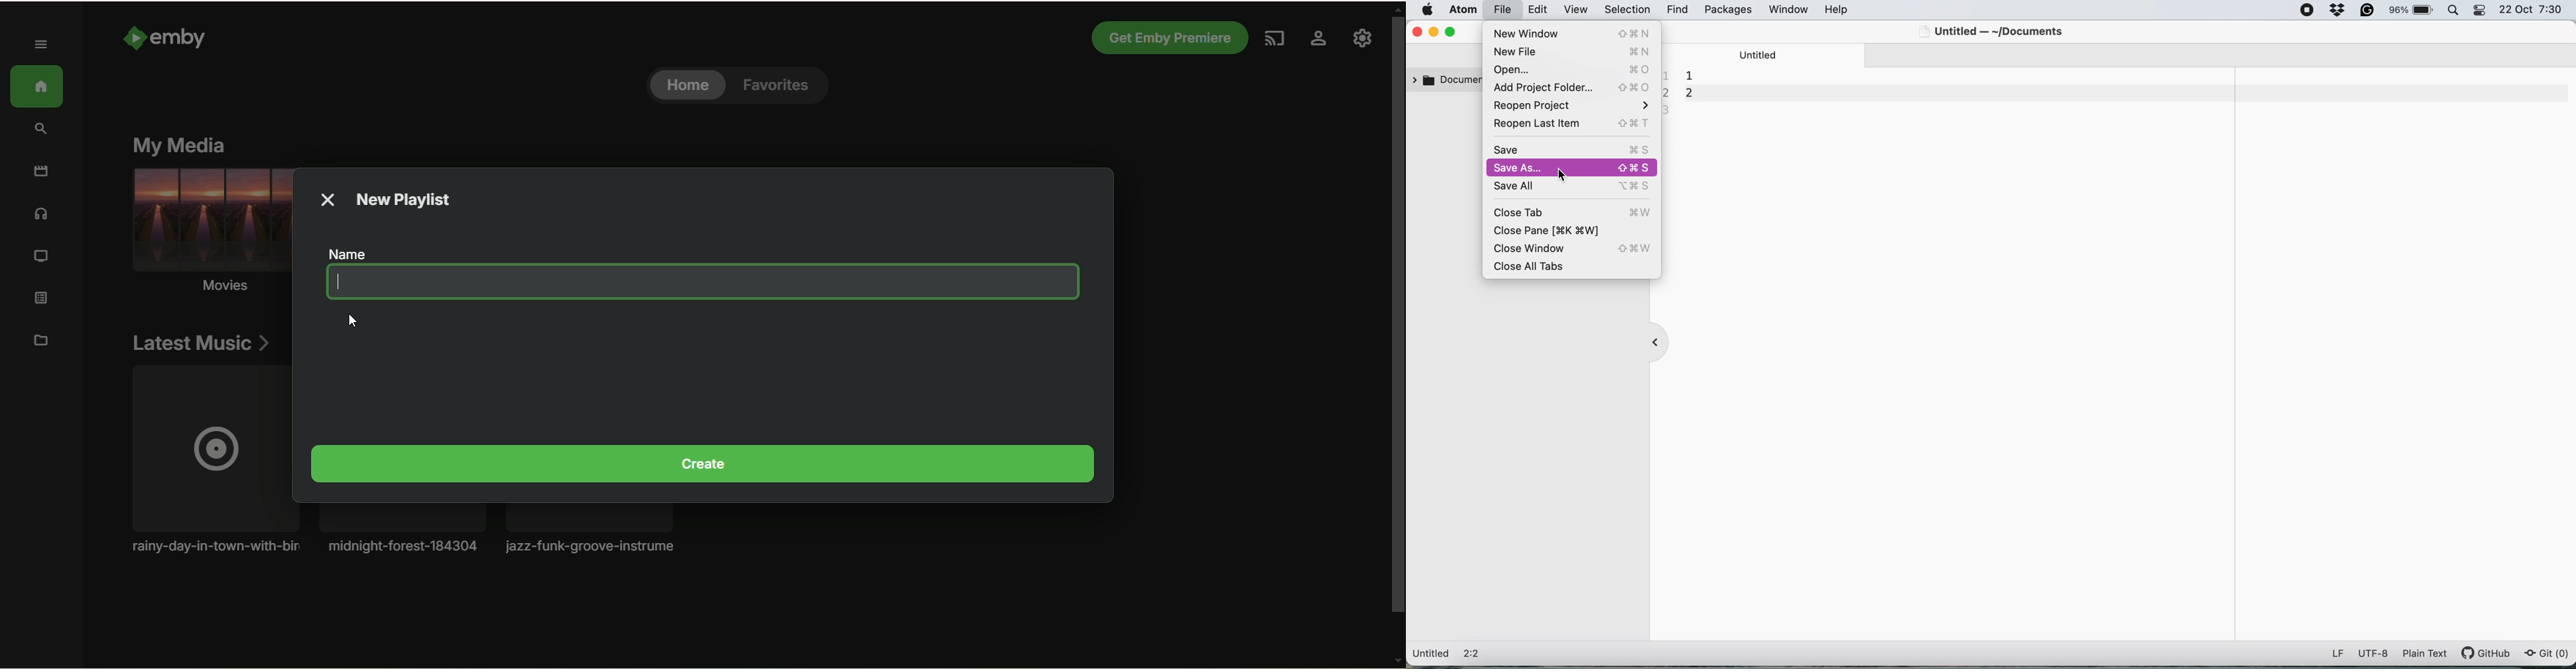 Image resolution: width=2576 pixels, height=672 pixels. Describe the element at coordinates (1273, 40) in the screenshot. I see `play on another device` at that location.